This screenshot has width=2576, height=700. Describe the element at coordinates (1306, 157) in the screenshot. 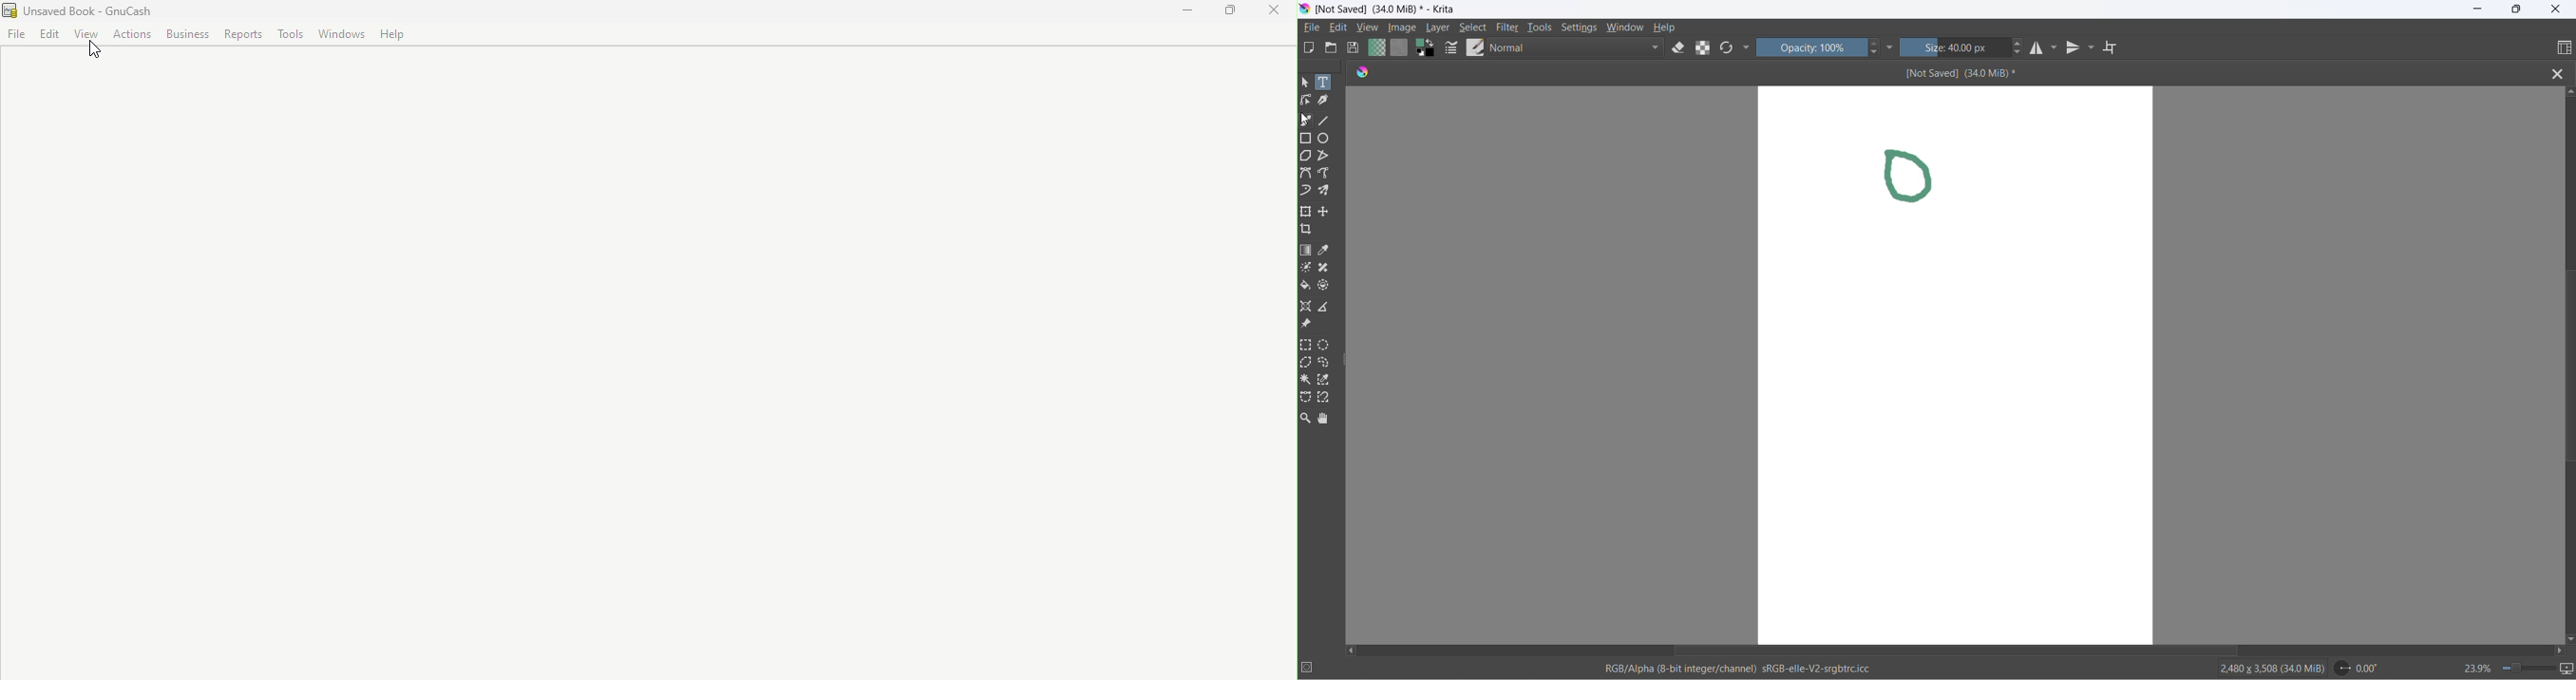

I see `polygon tool` at that location.